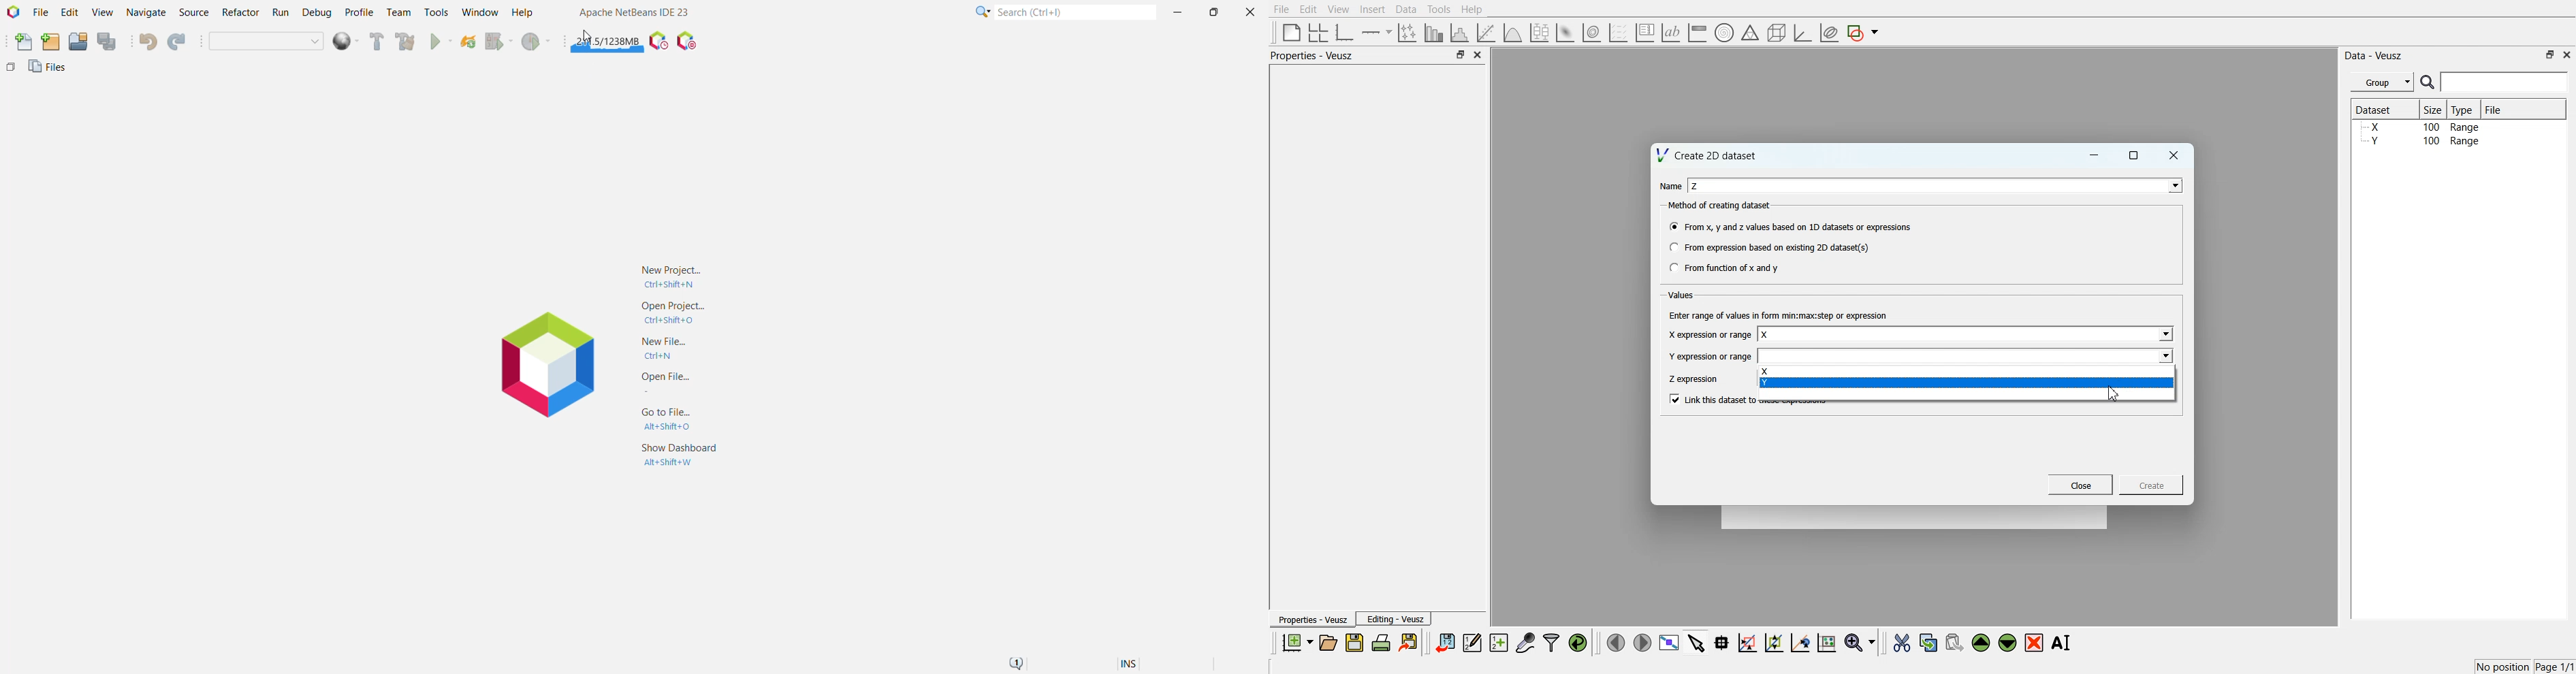 The width and height of the screenshot is (2576, 700). I want to click on 3D Function, so click(1513, 33).